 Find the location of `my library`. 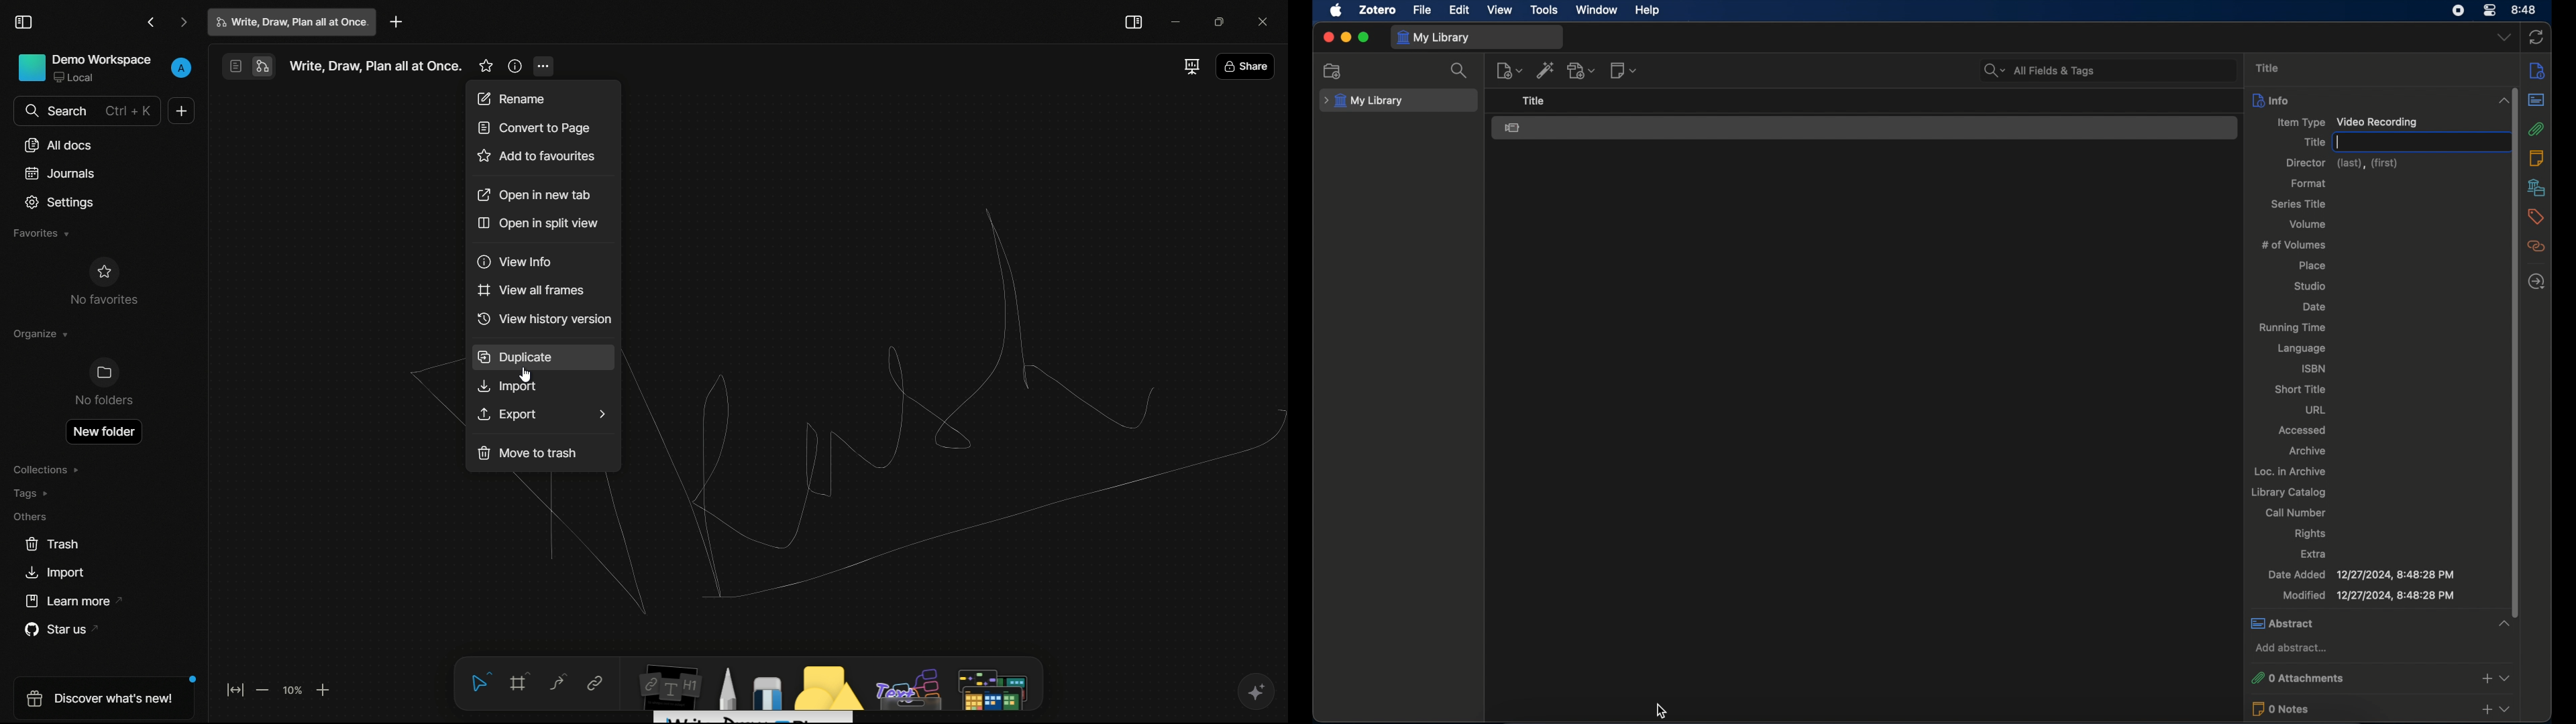

my library is located at coordinates (1365, 101).